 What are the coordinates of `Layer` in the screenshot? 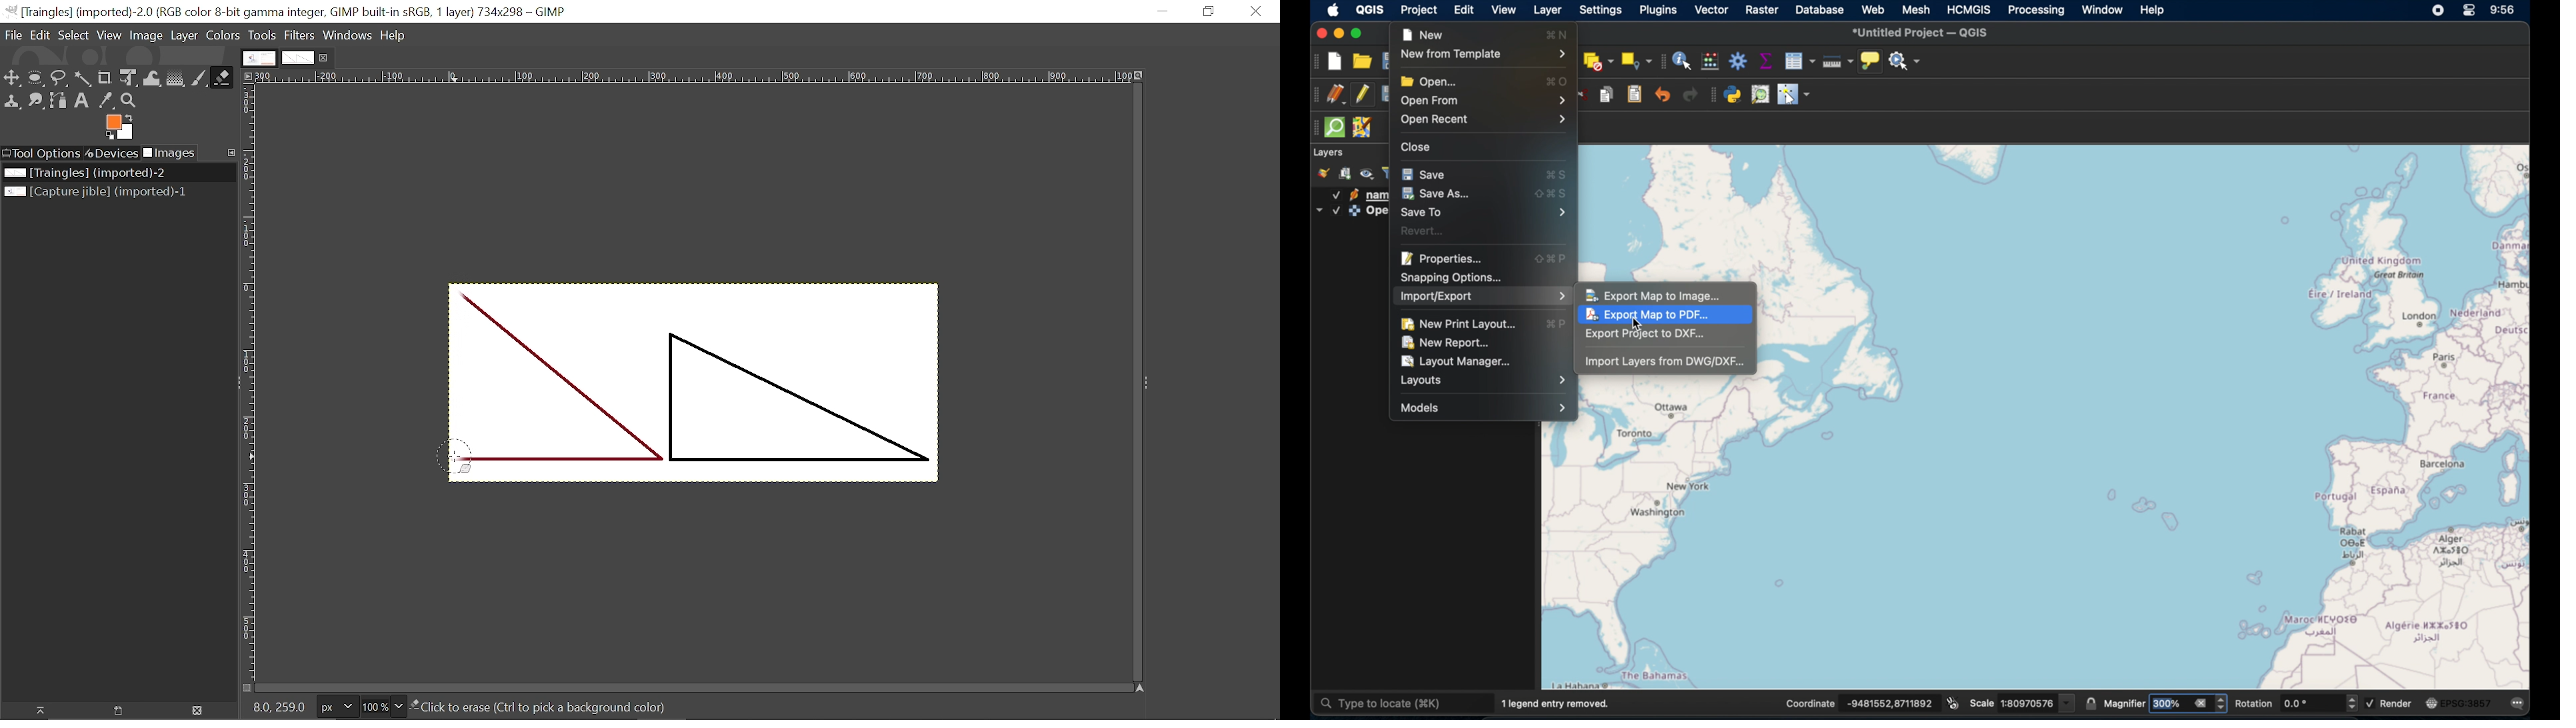 It's located at (184, 37).